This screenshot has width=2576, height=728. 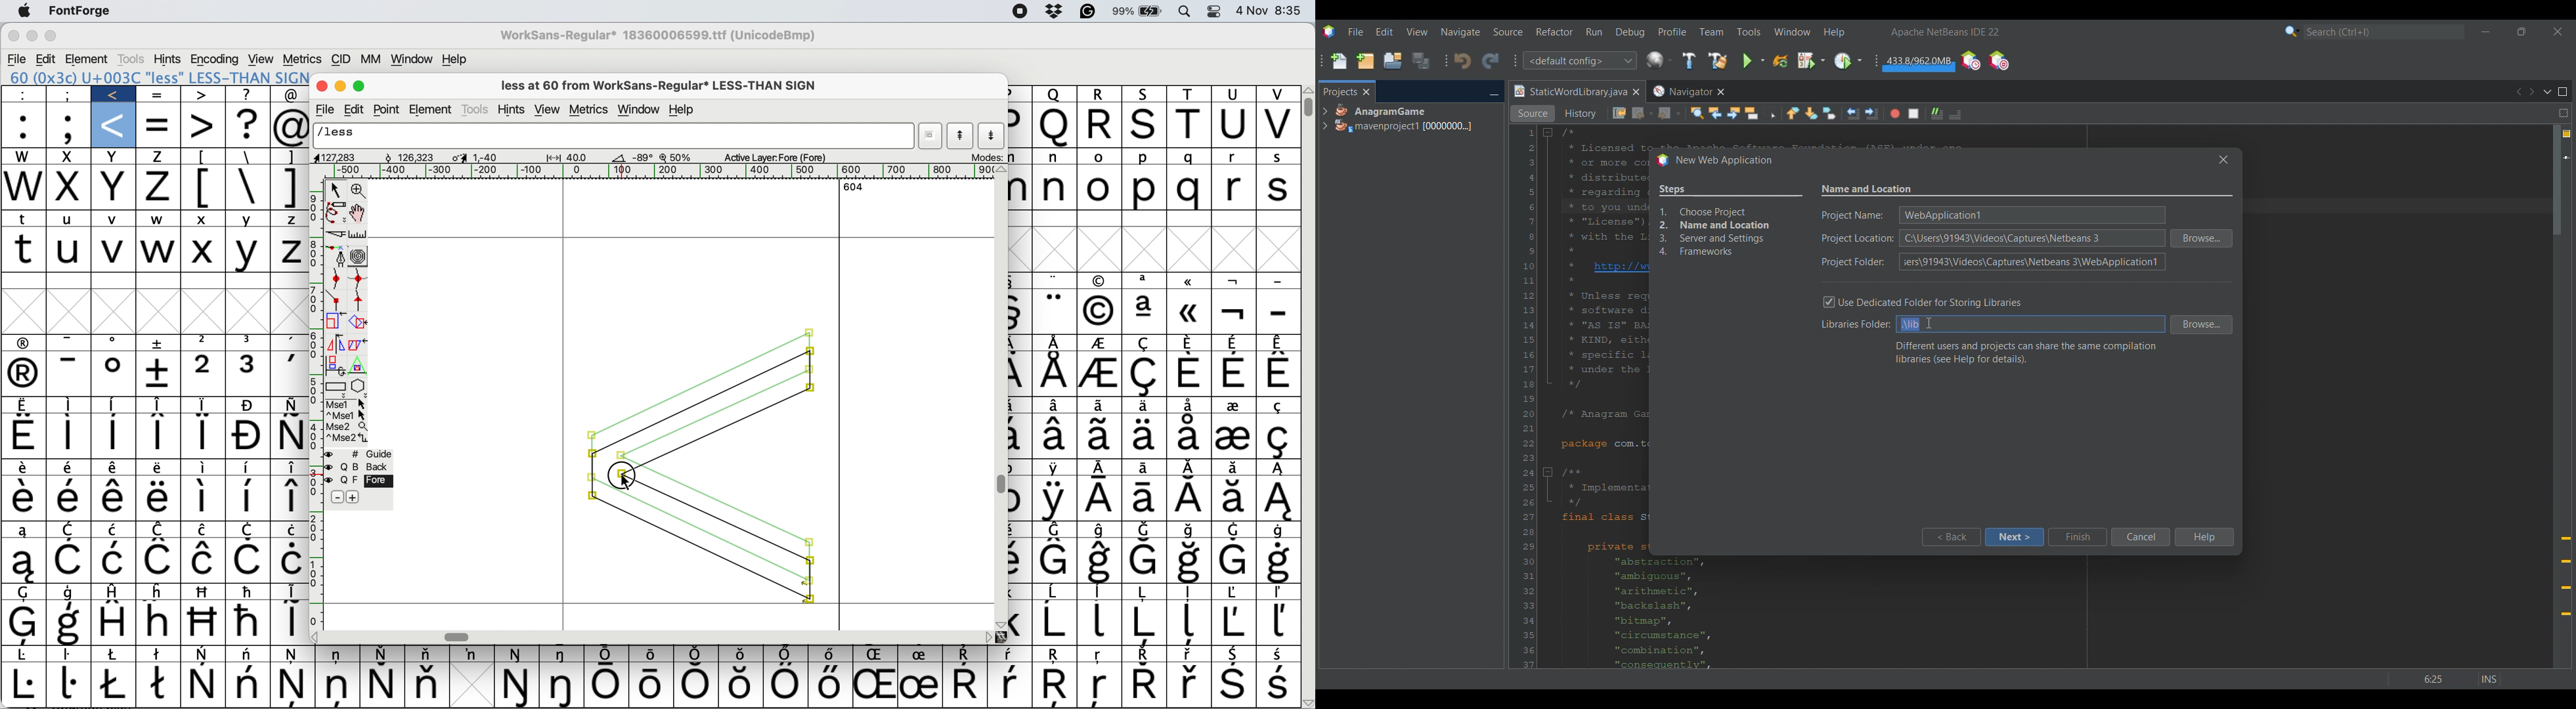 I want to click on Symbol, so click(x=1055, y=593).